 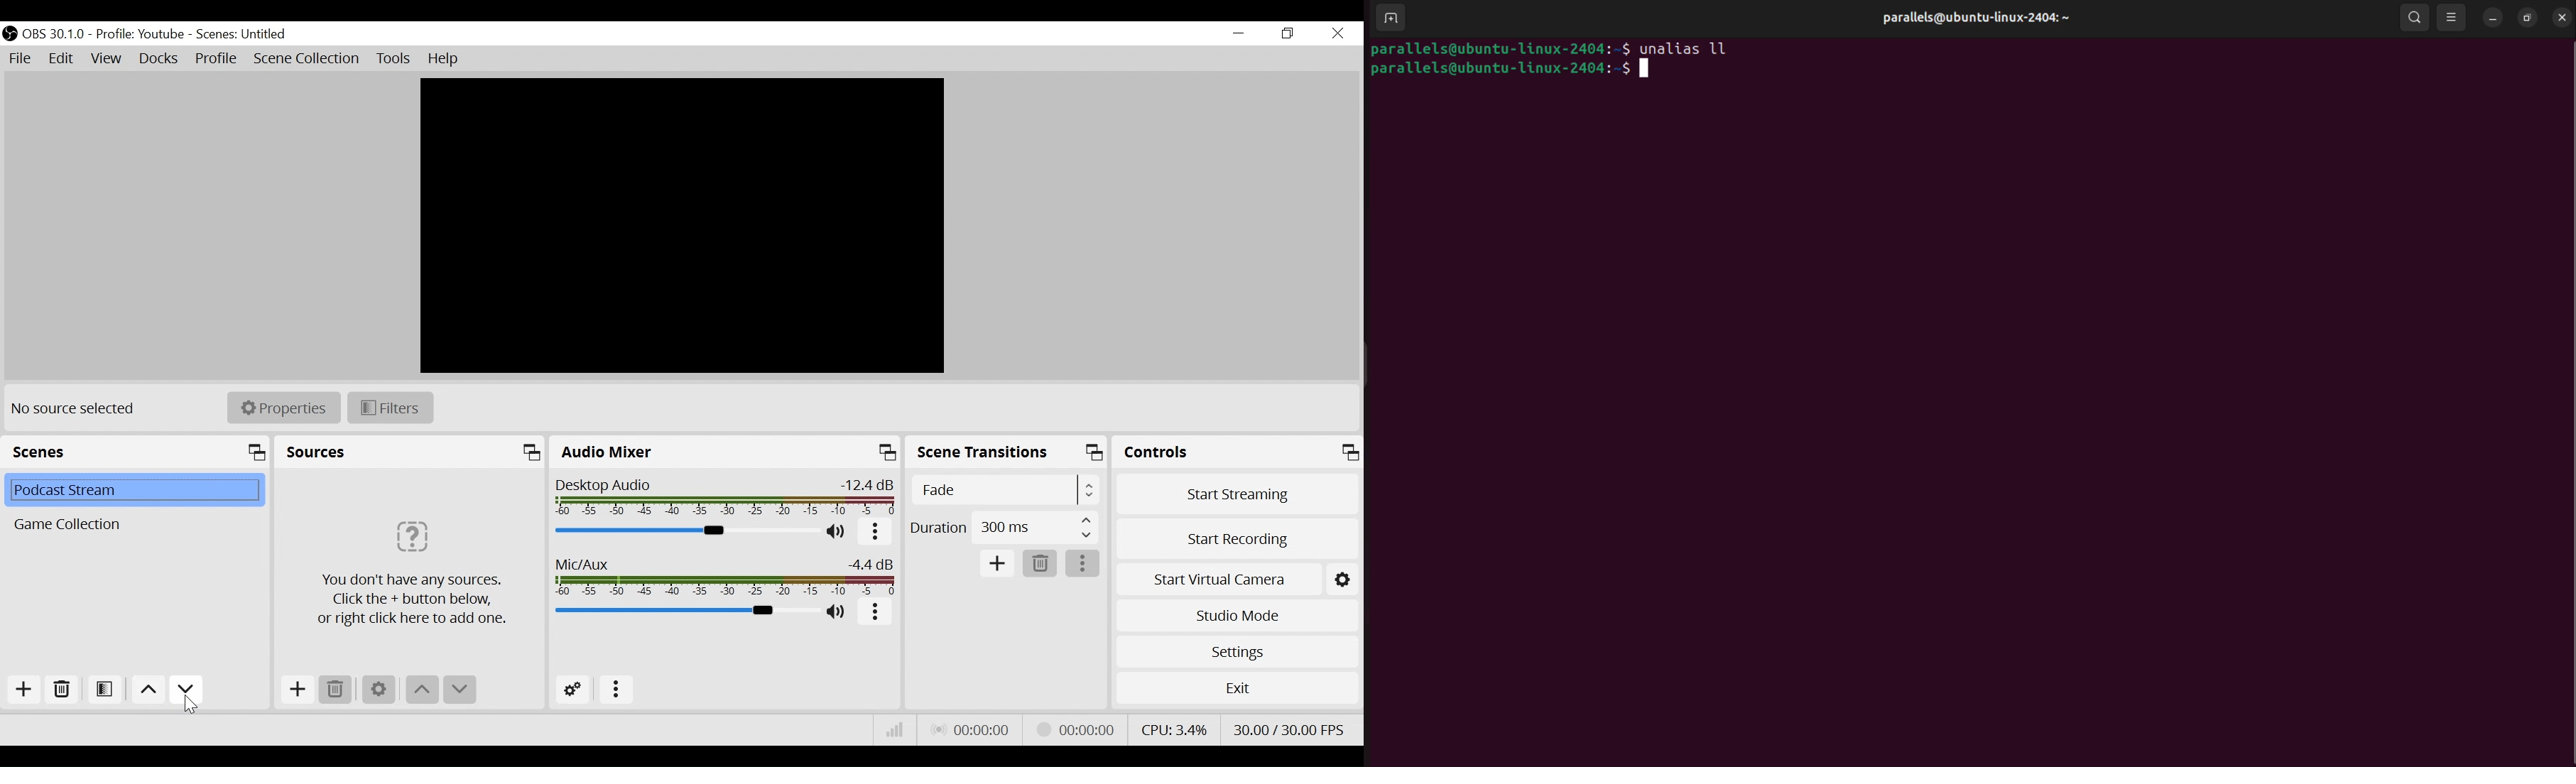 I want to click on Open Scene Filter, so click(x=106, y=691).